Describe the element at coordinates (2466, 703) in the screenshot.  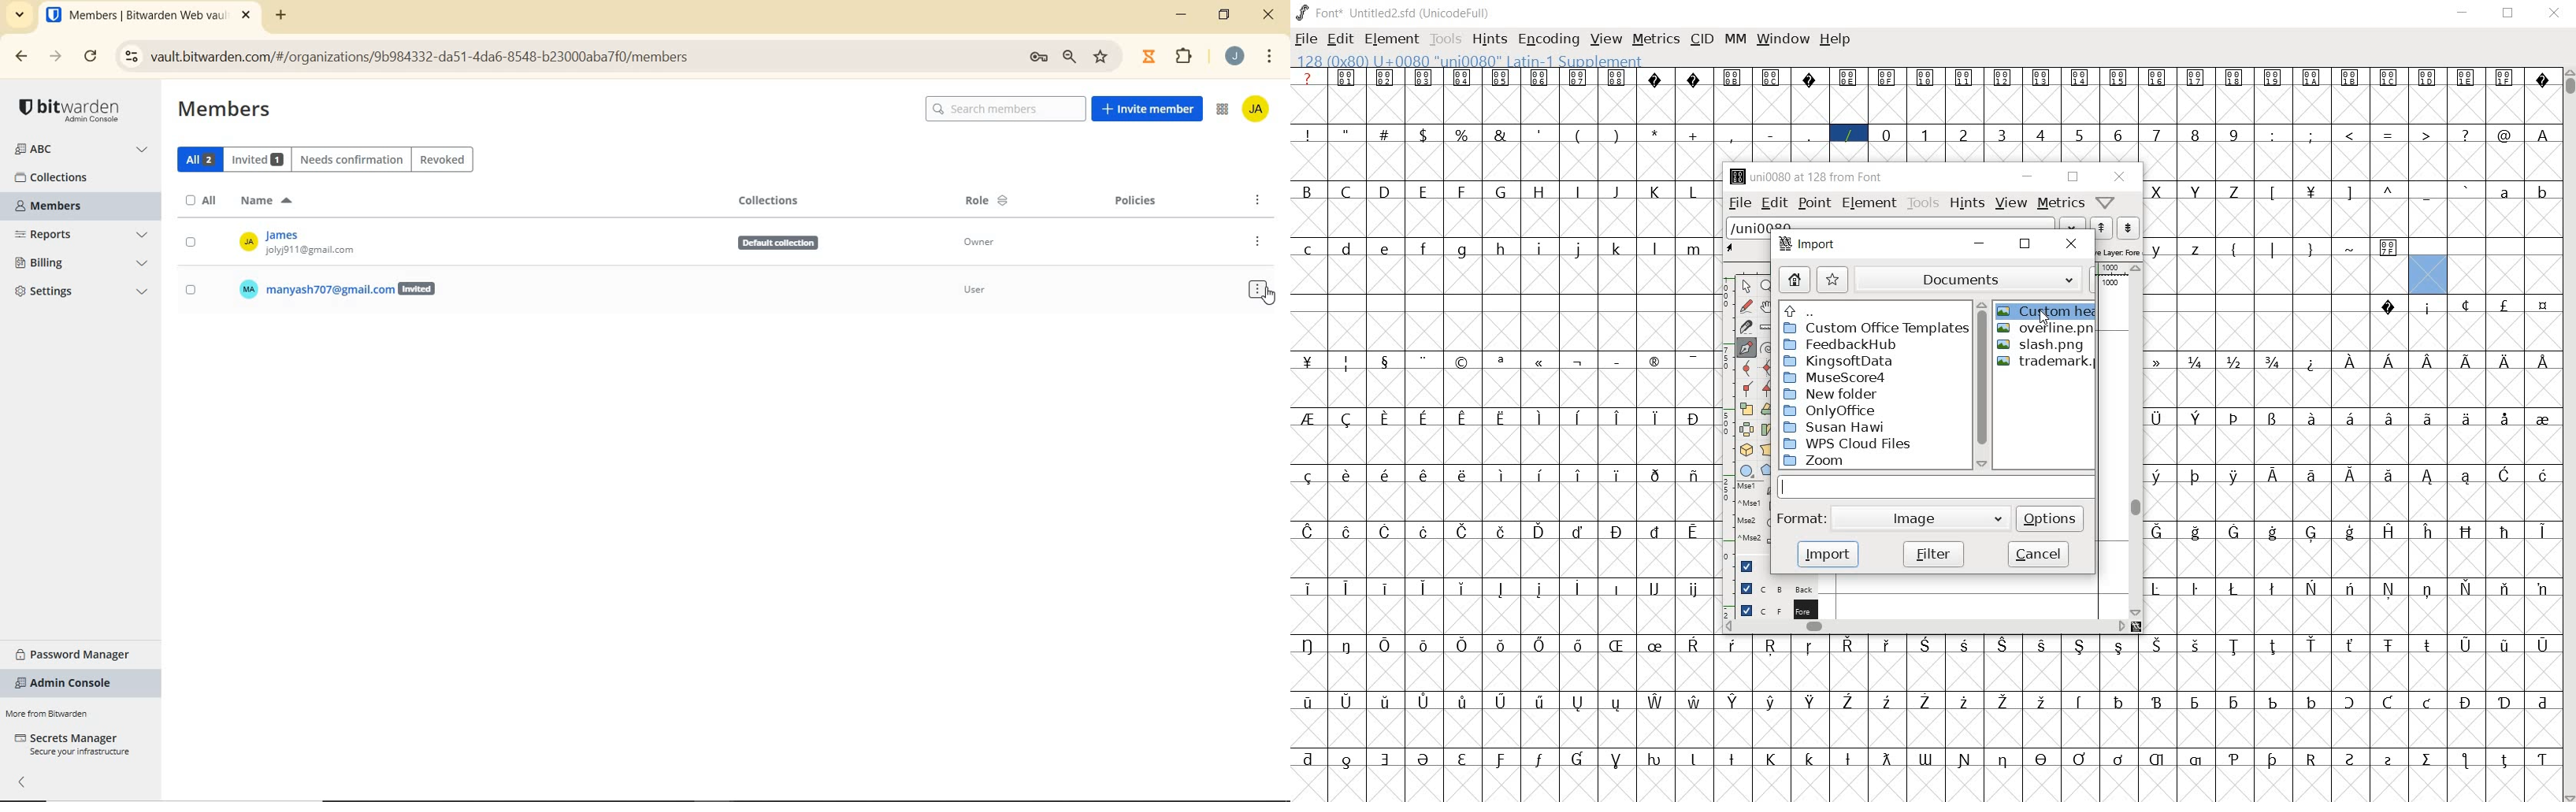
I see `glyph` at that location.